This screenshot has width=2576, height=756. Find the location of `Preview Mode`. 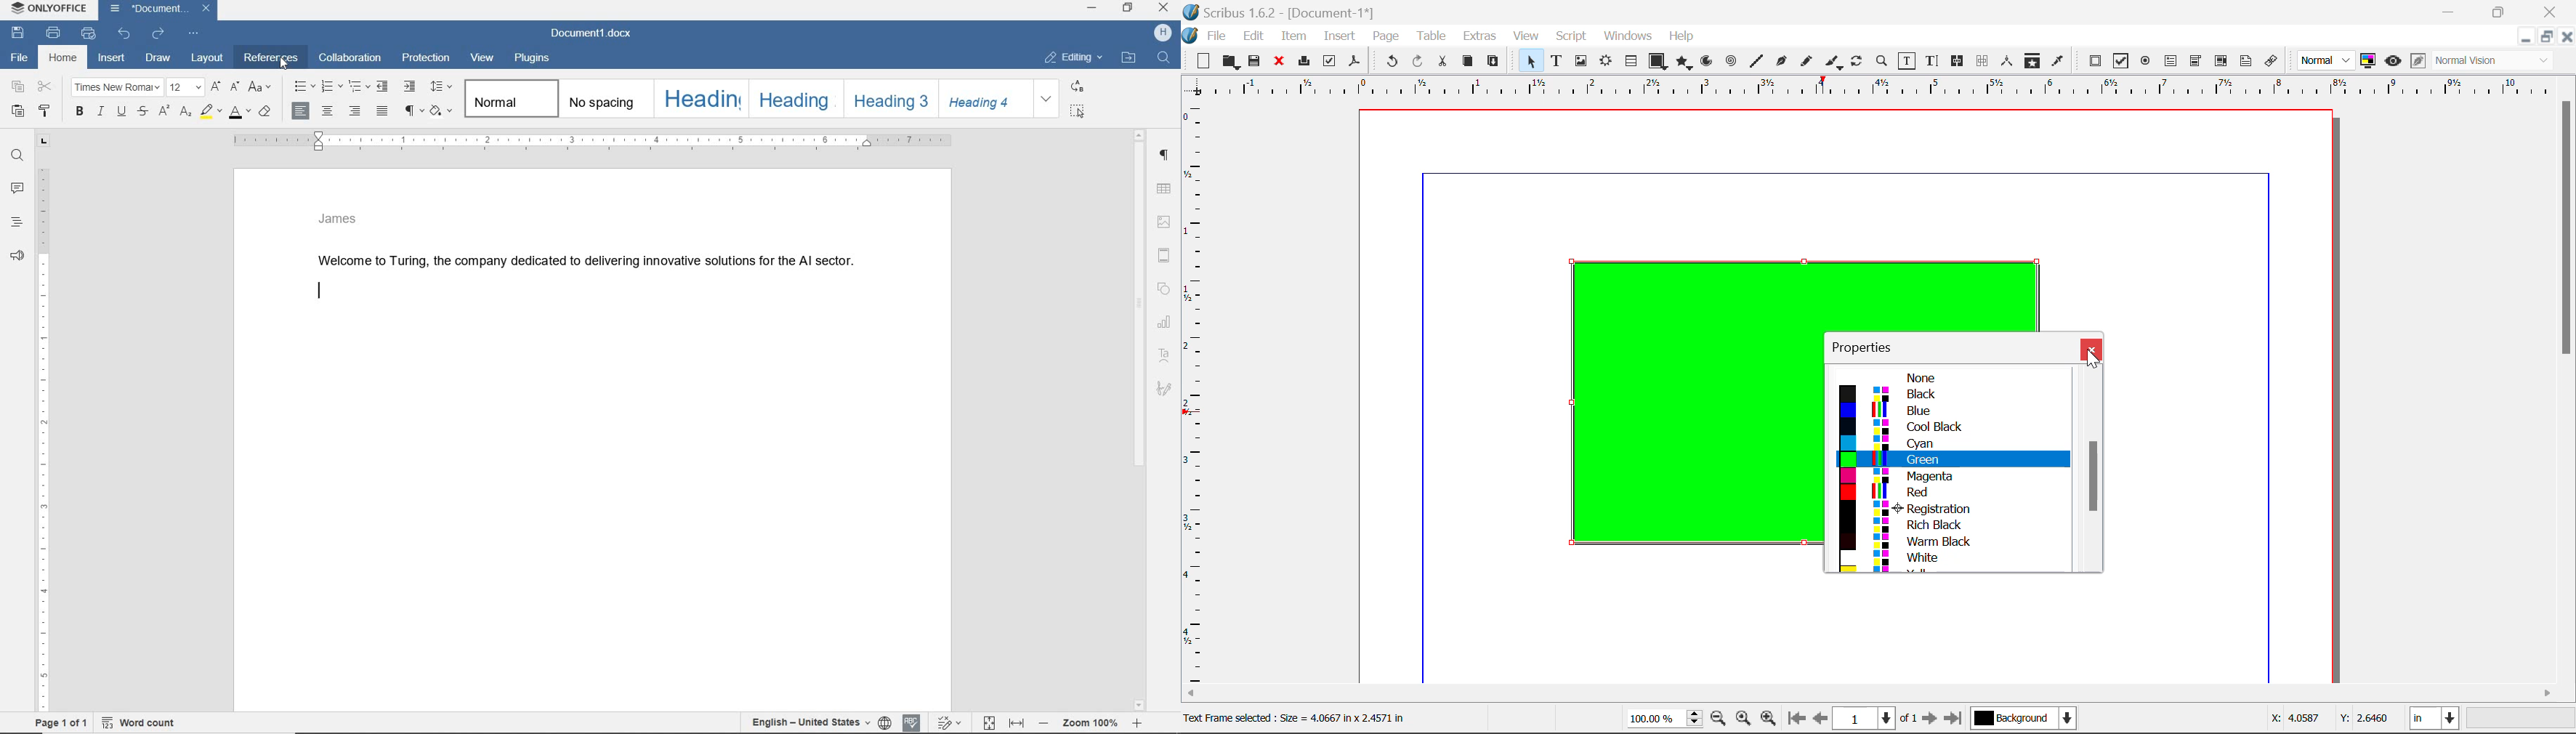

Preview Mode is located at coordinates (2327, 61).